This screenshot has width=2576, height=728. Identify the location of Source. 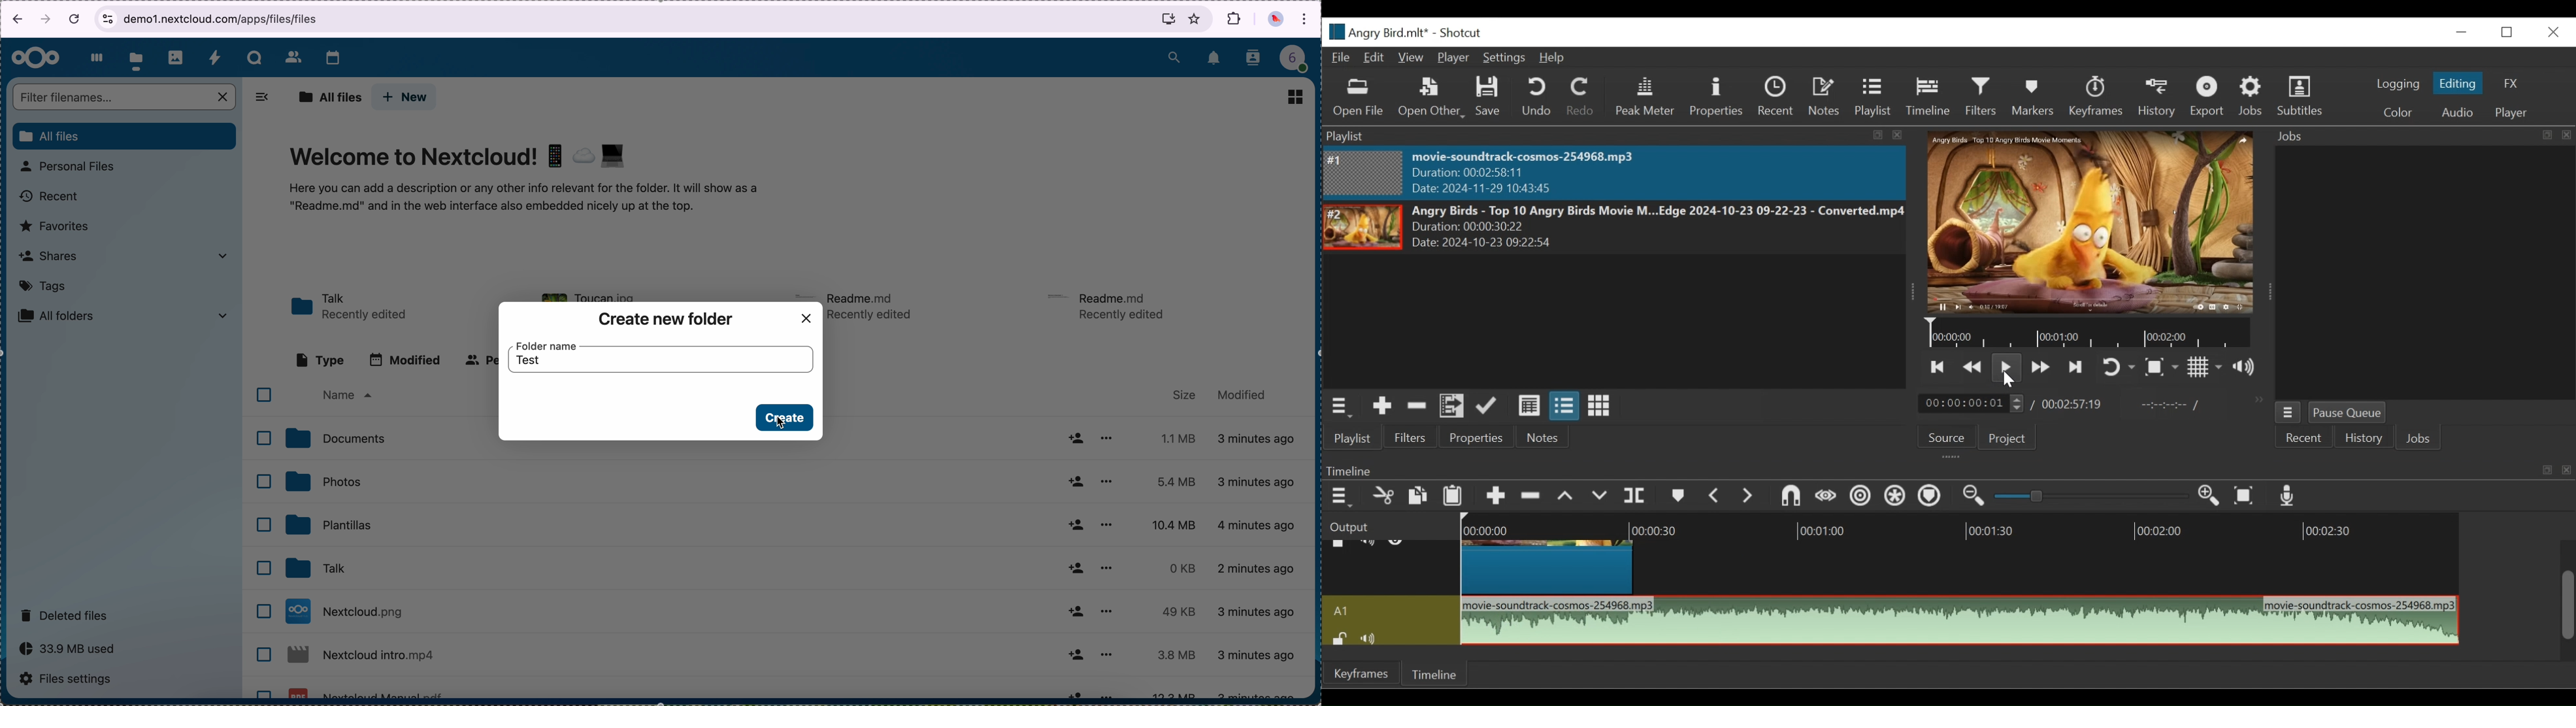
(1947, 438).